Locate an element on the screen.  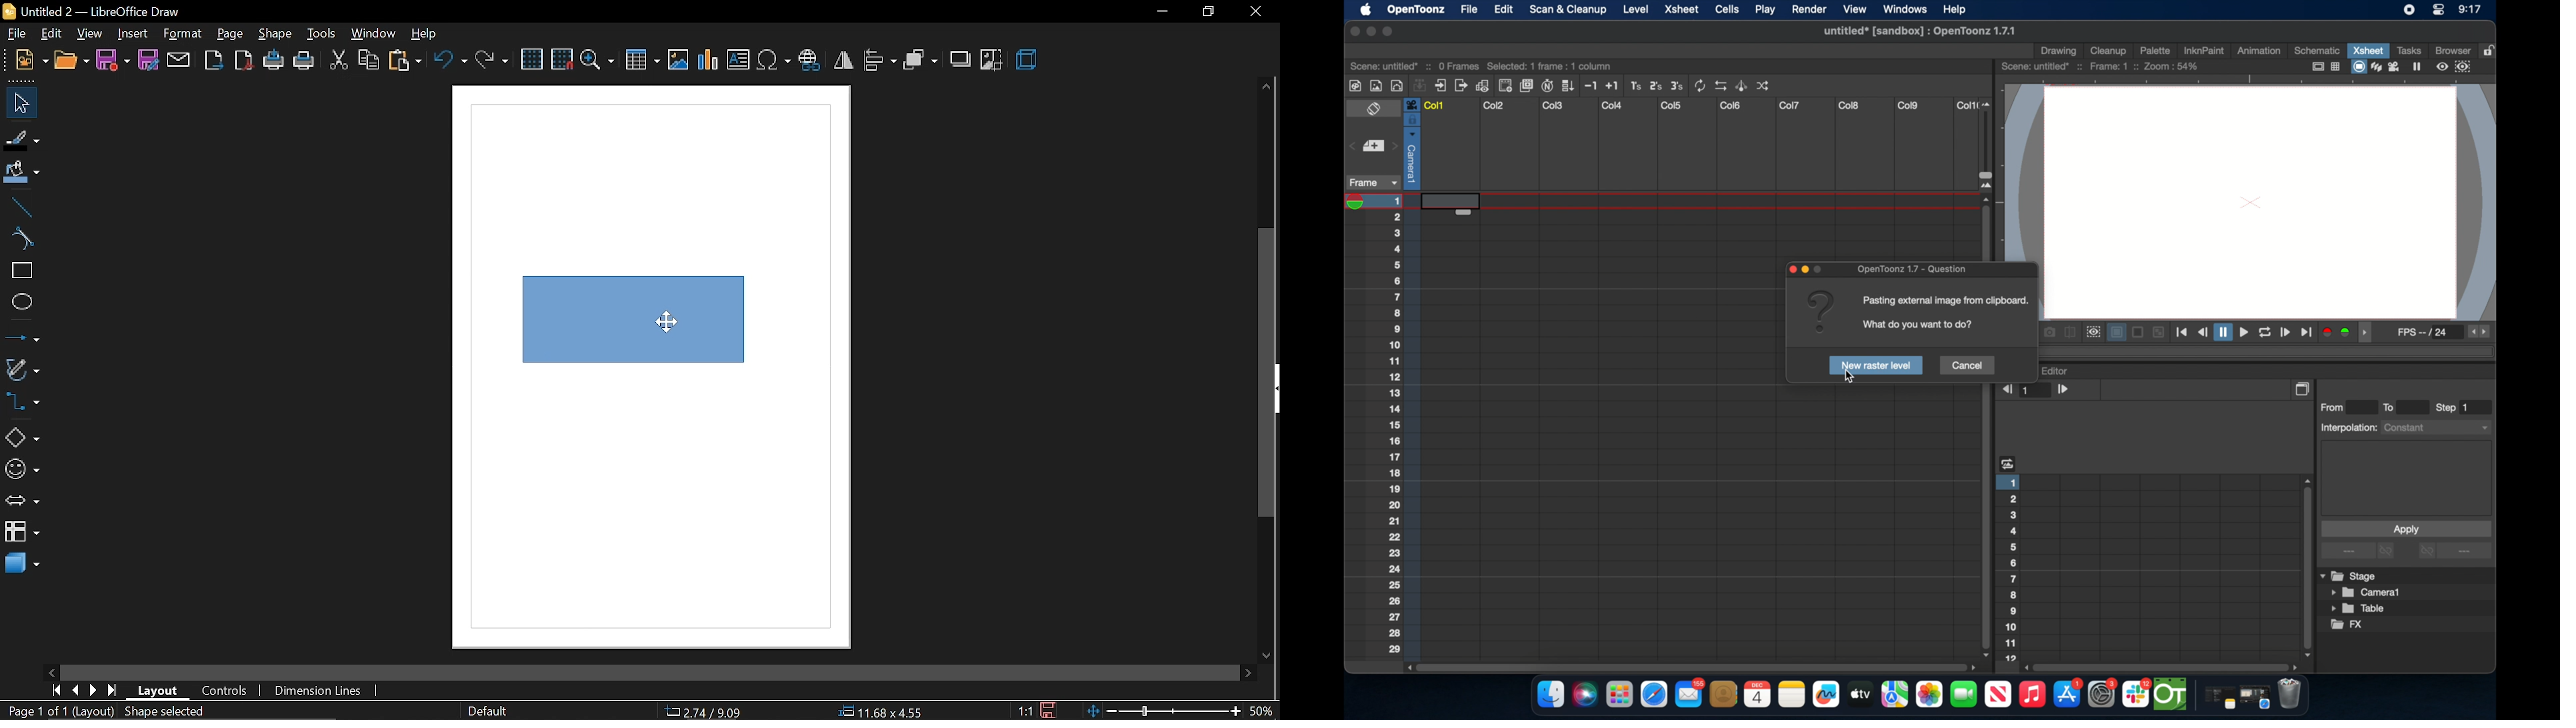
apple tv is located at coordinates (1997, 695).